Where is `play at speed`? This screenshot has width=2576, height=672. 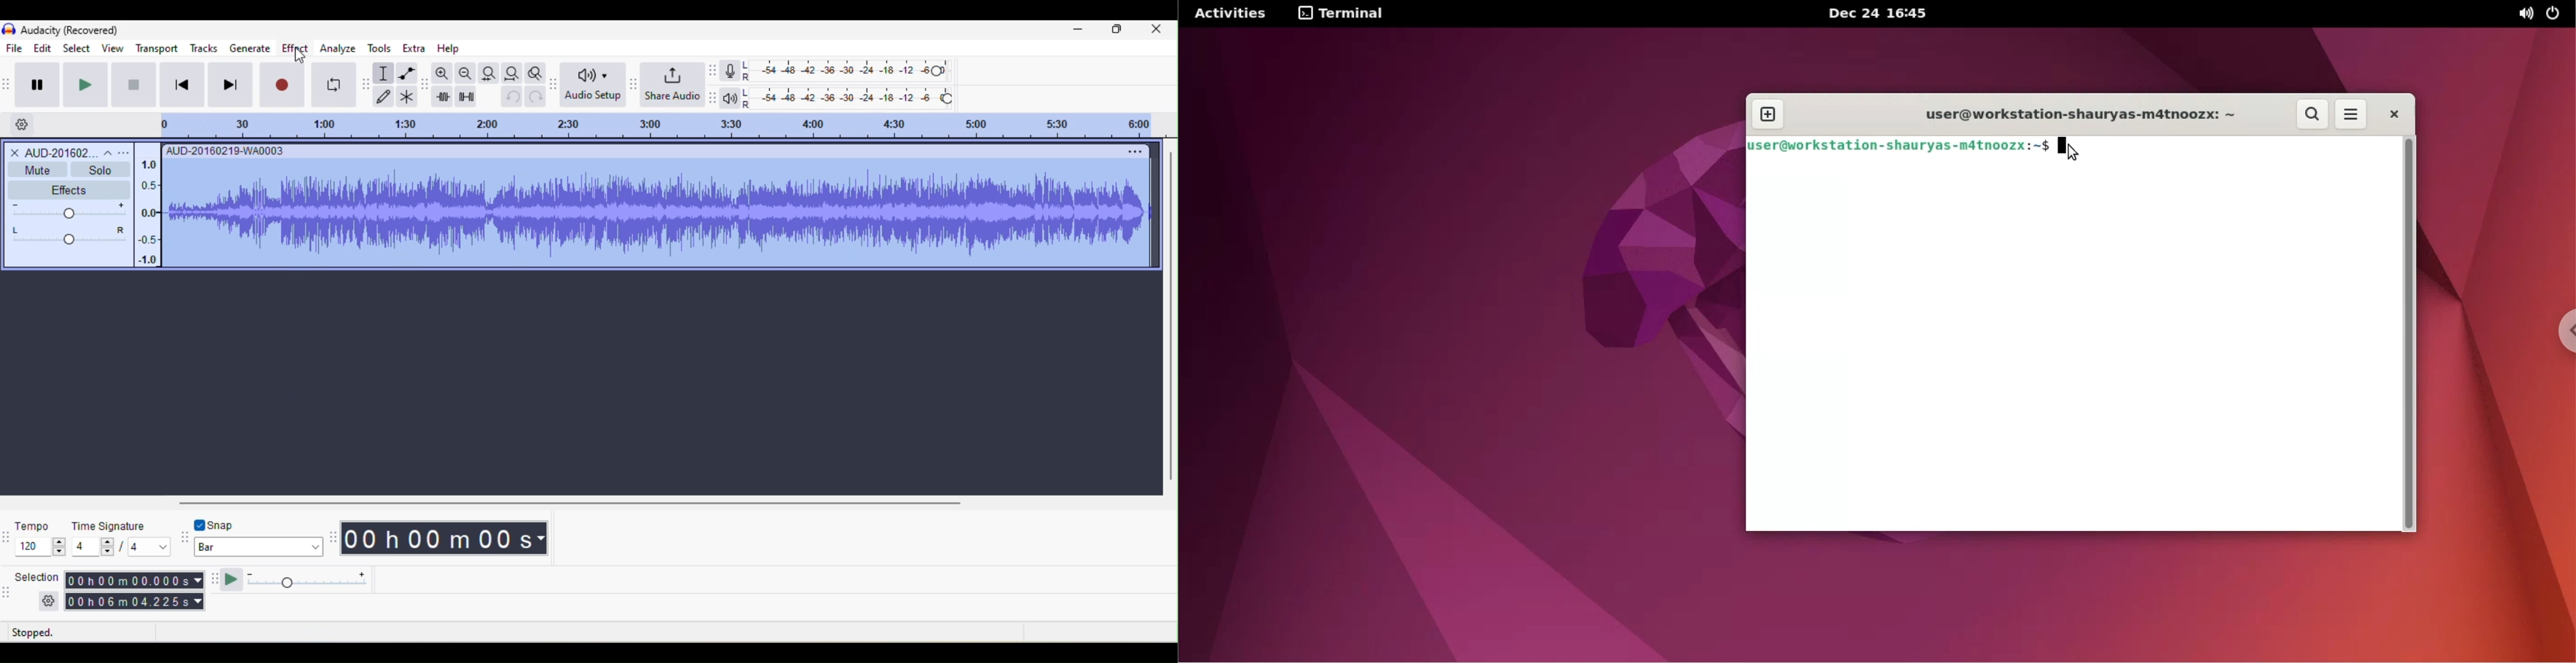 play at speed is located at coordinates (303, 581).